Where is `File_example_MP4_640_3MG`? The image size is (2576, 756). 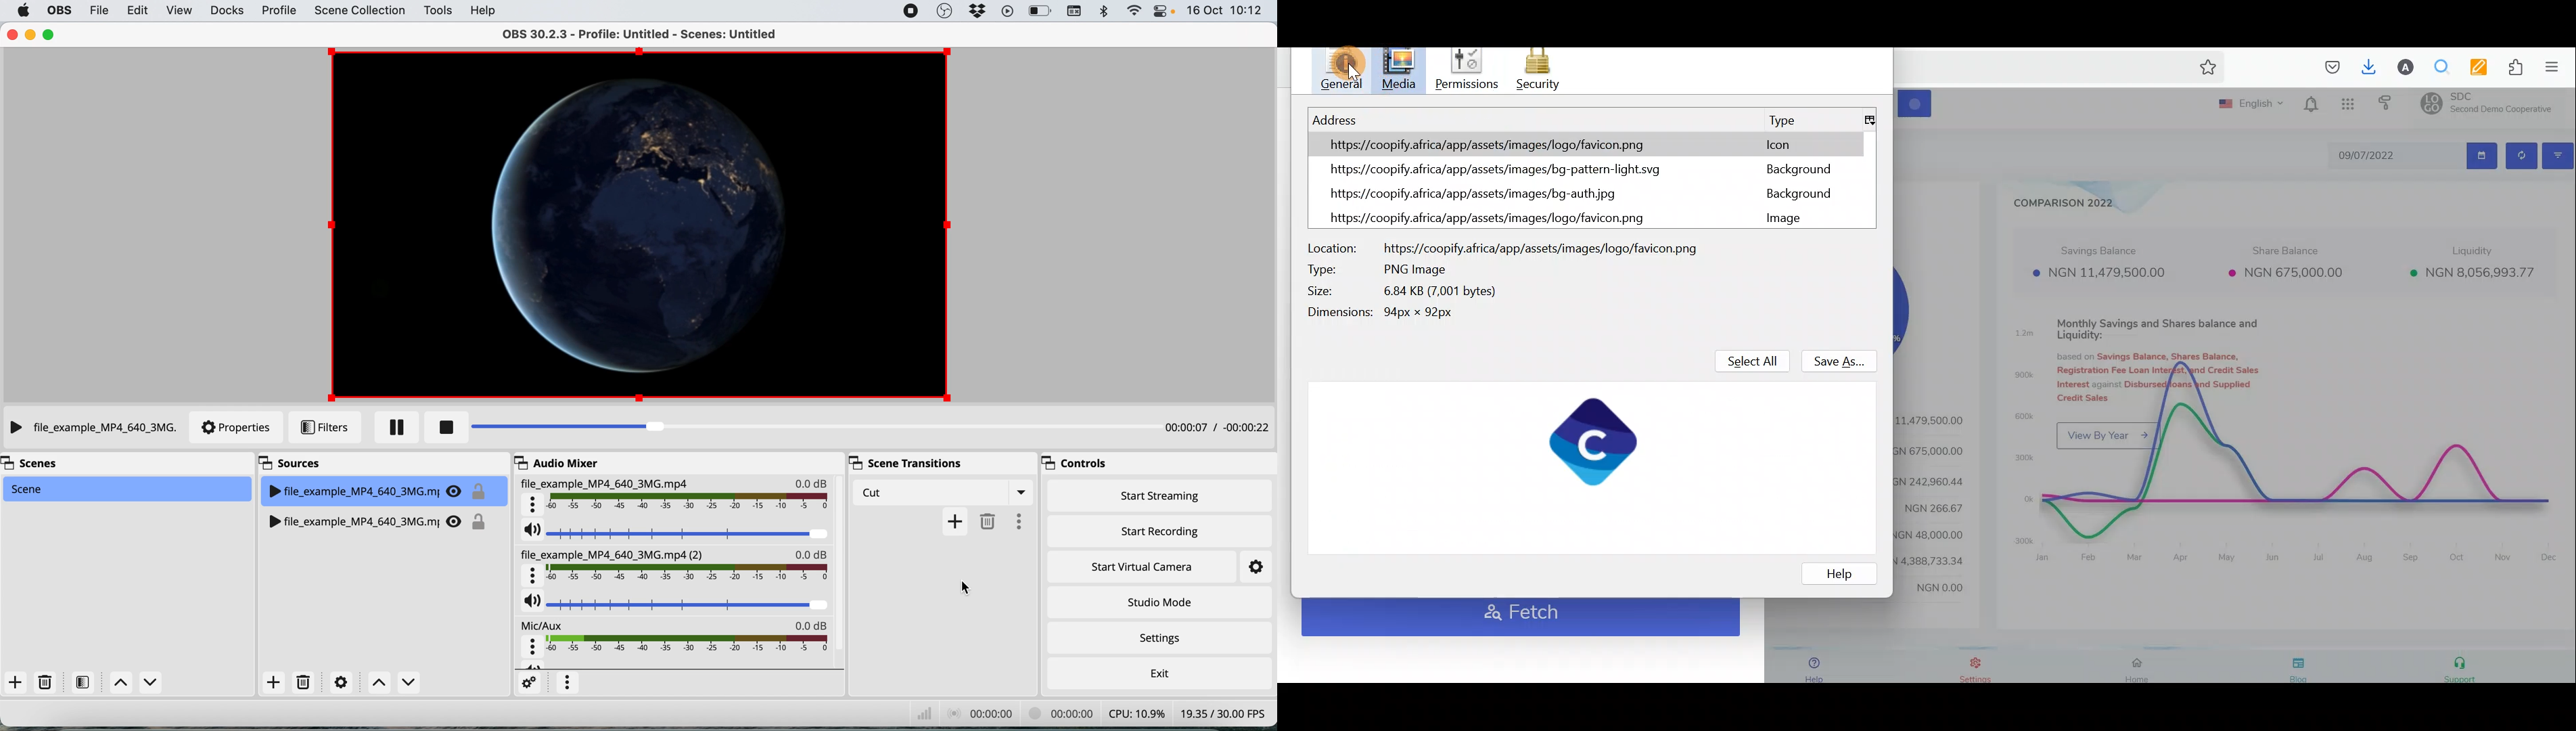 File_example_MP4_640_3MG is located at coordinates (673, 495).